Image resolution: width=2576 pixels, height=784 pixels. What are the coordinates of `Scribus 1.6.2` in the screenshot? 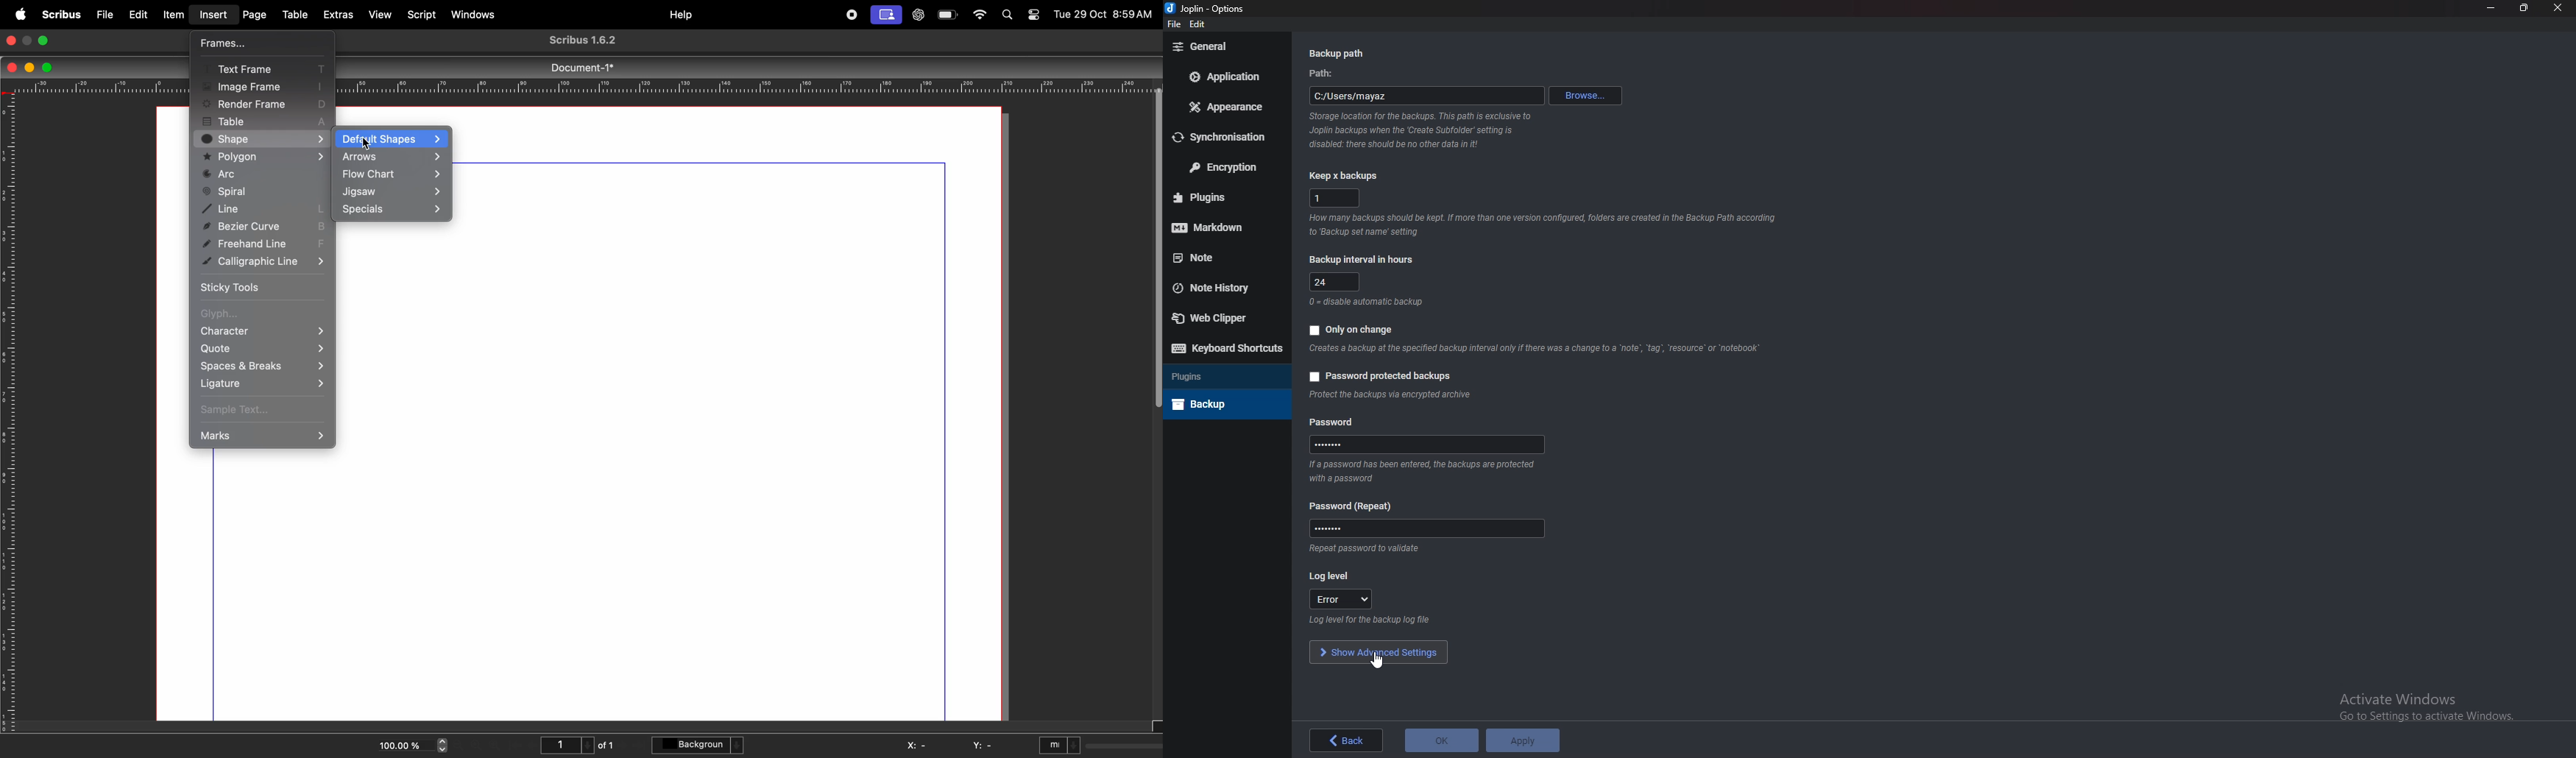 It's located at (588, 40).